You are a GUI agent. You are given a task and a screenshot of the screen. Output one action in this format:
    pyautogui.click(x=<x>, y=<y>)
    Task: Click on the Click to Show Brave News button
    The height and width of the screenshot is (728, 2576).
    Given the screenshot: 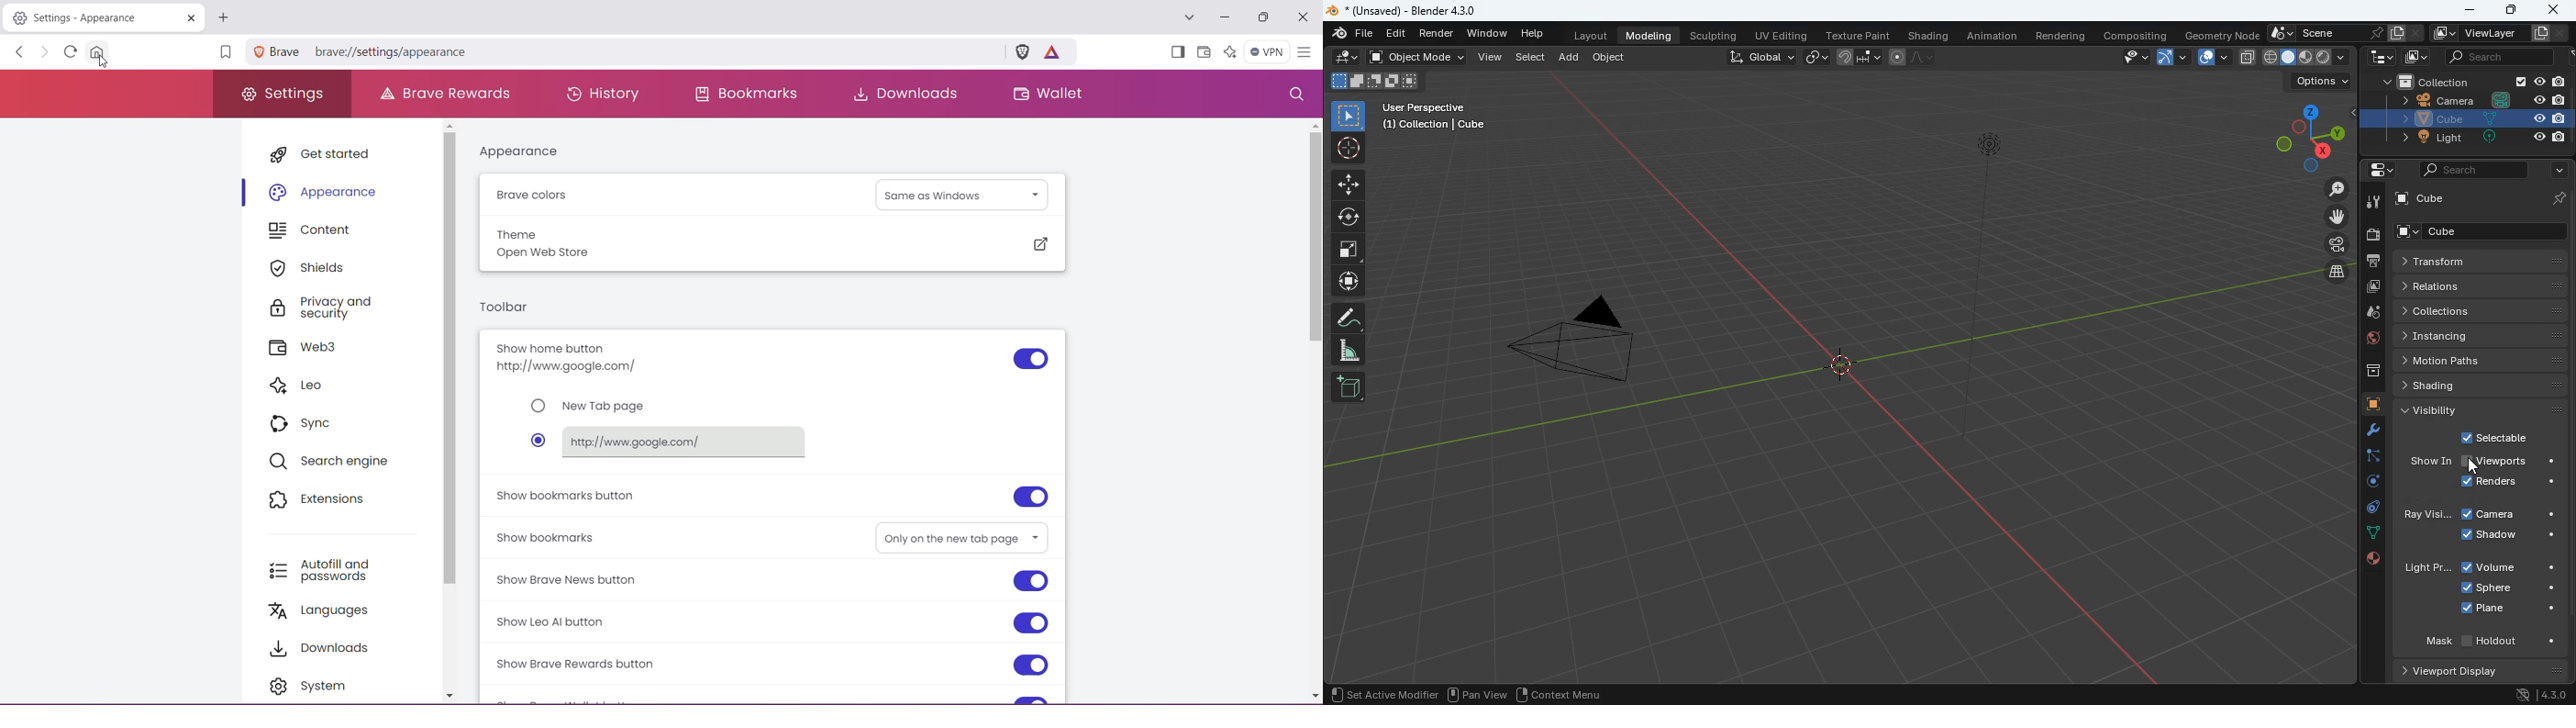 What is the action you would take?
    pyautogui.click(x=1032, y=582)
    